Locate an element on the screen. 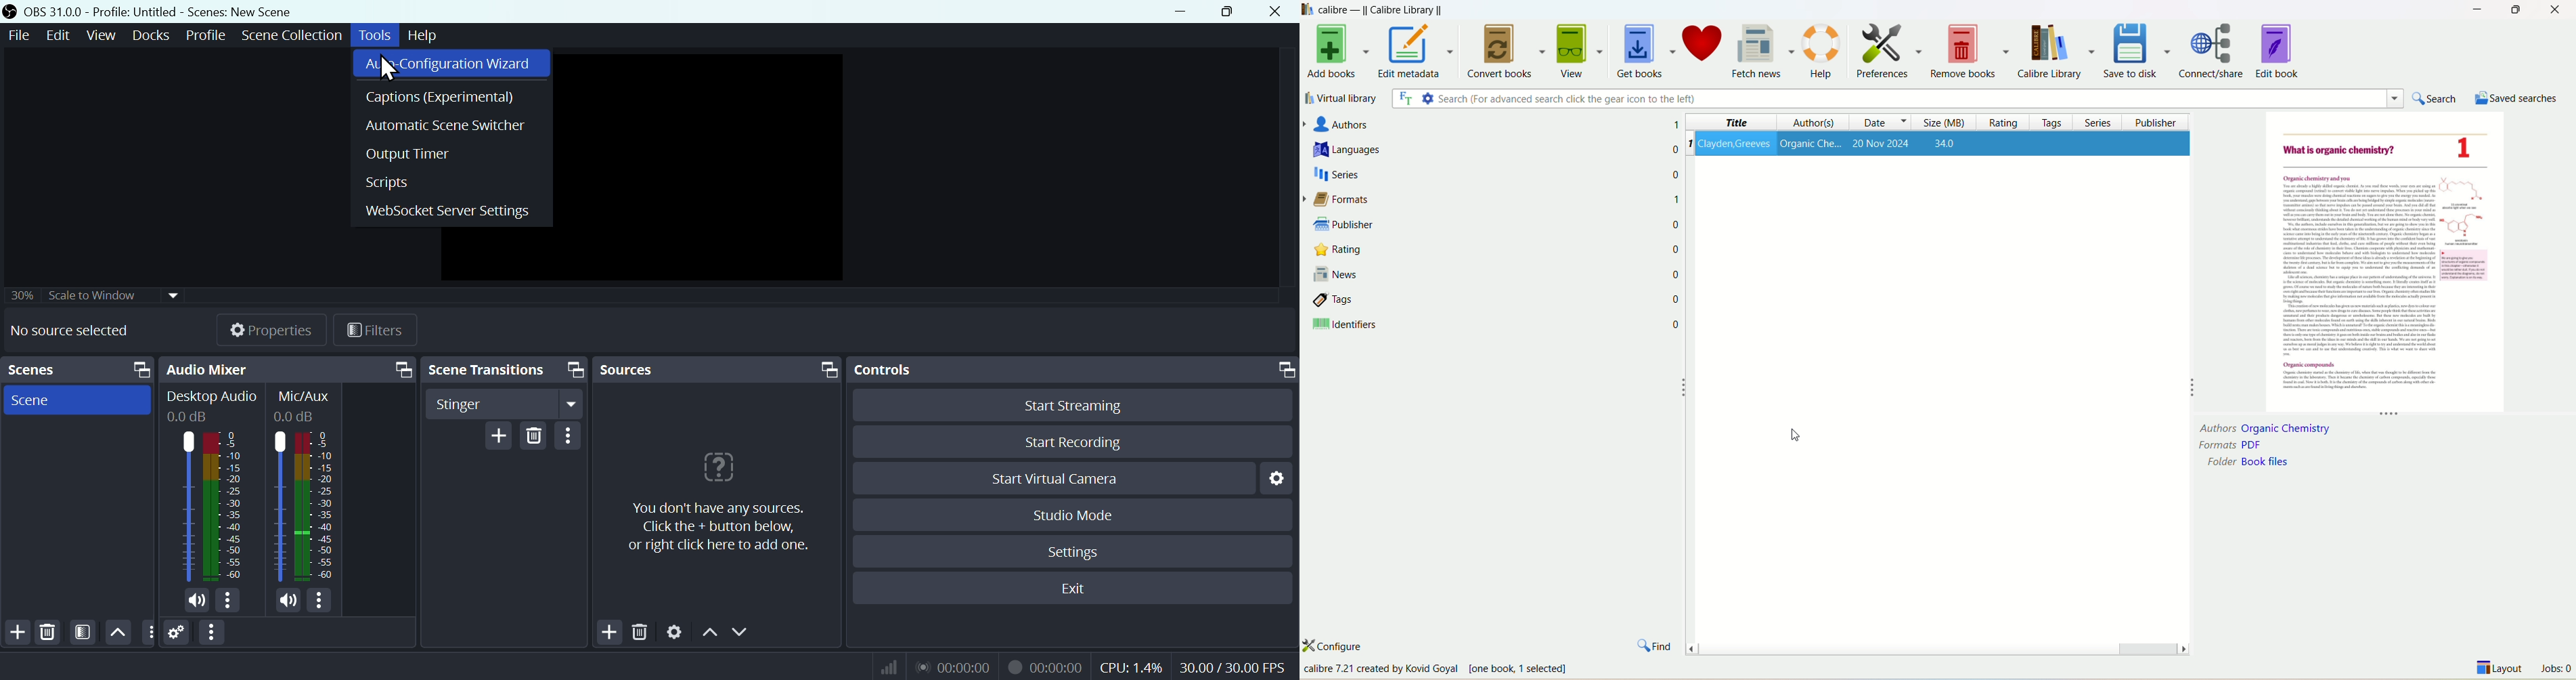  maximize is located at coordinates (2515, 10).